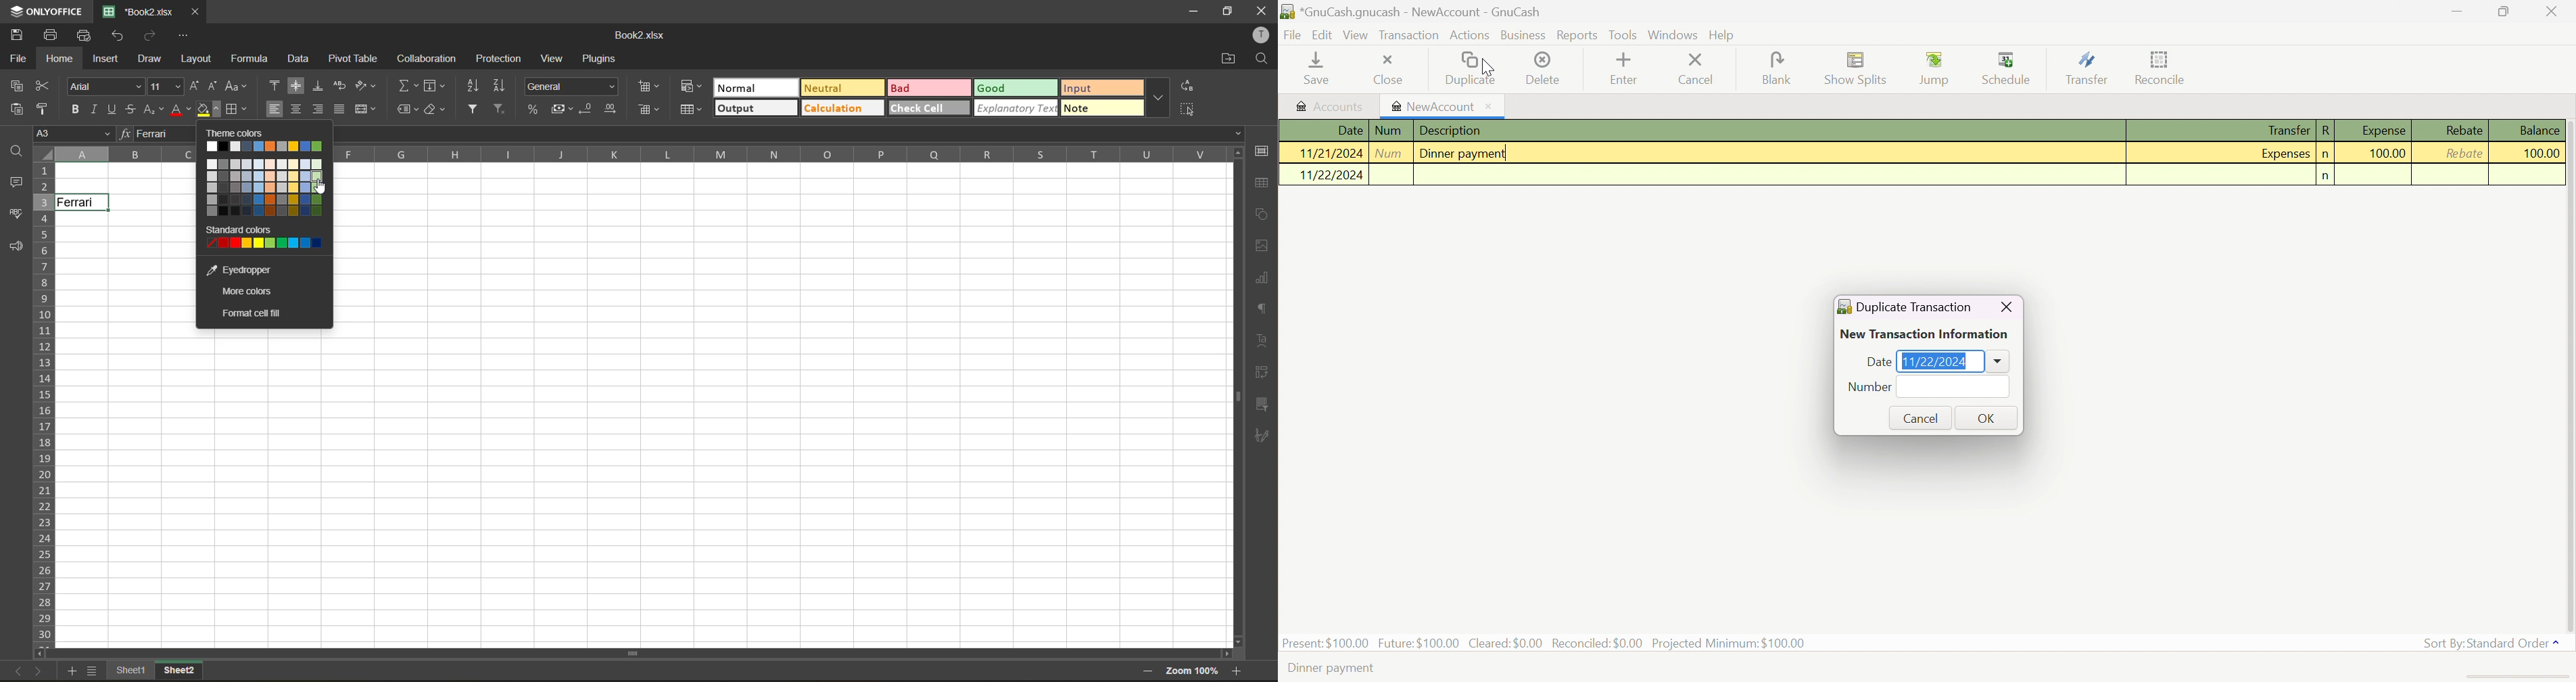 The image size is (2576, 700). What do you see at coordinates (1463, 152) in the screenshot?
I see `Dinner payment` at bounding box center [1463, 152].